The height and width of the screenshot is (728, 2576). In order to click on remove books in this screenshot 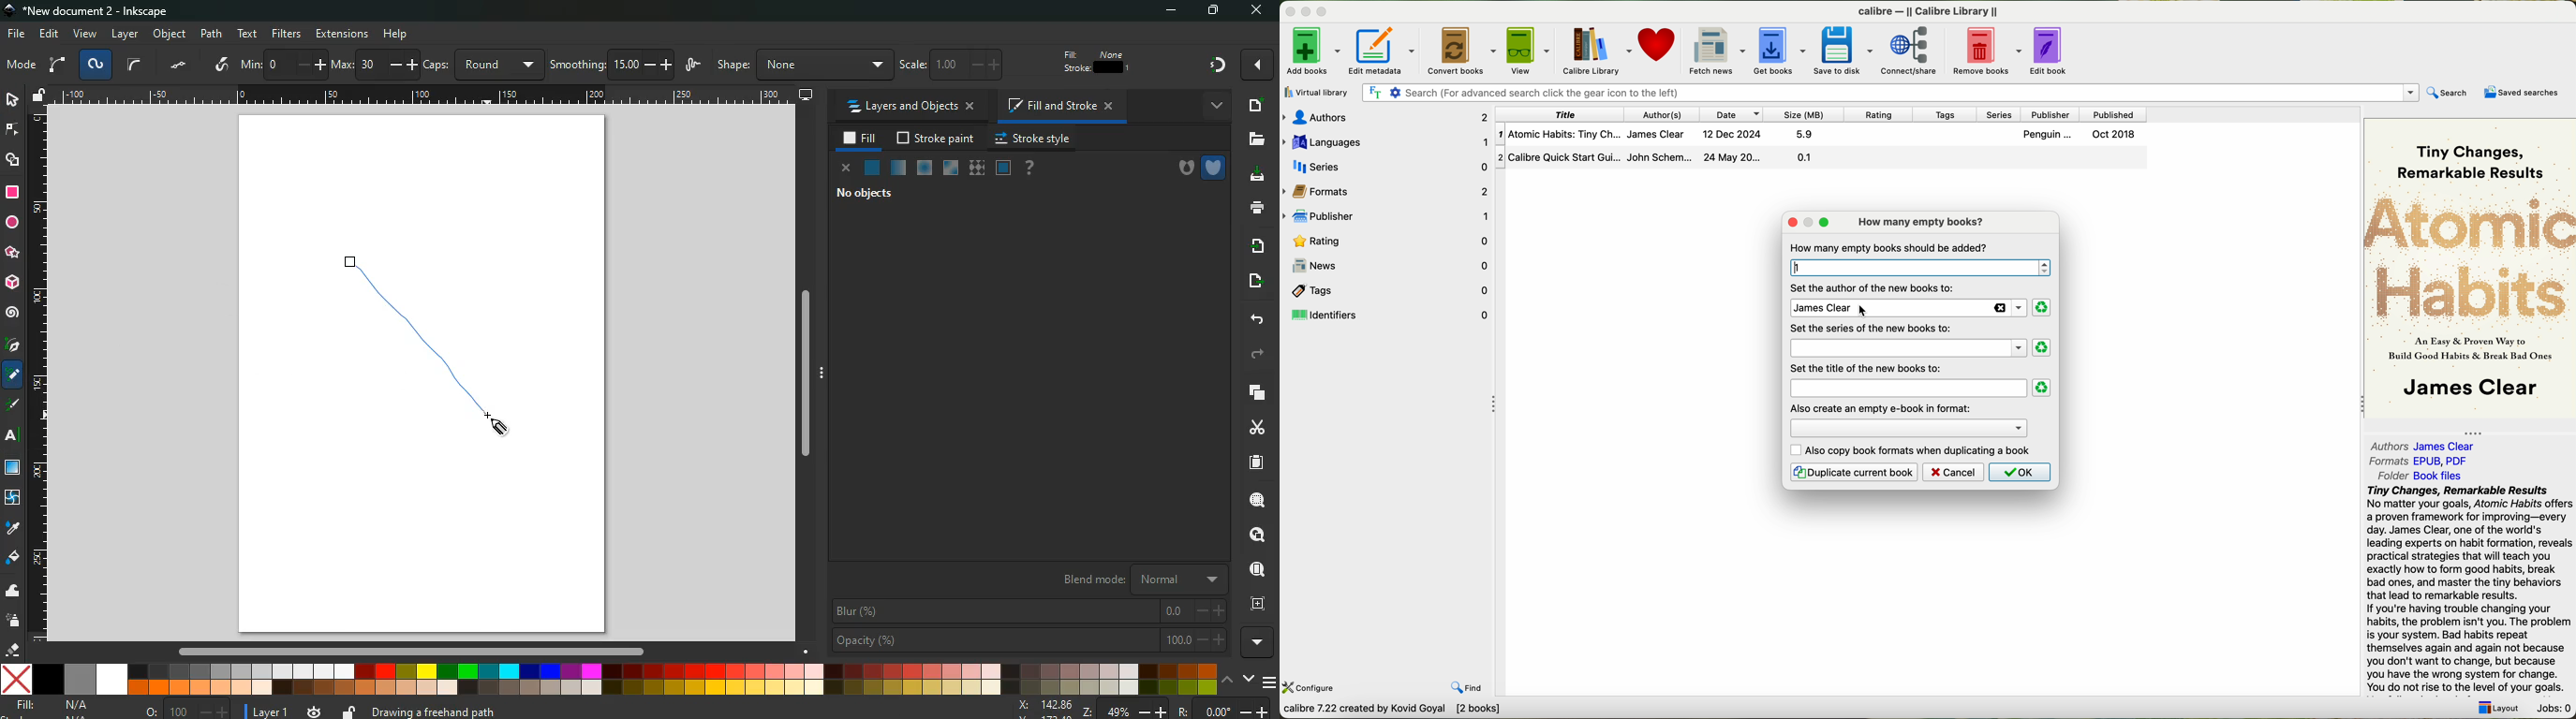, I will do `click(1984, 52)`.